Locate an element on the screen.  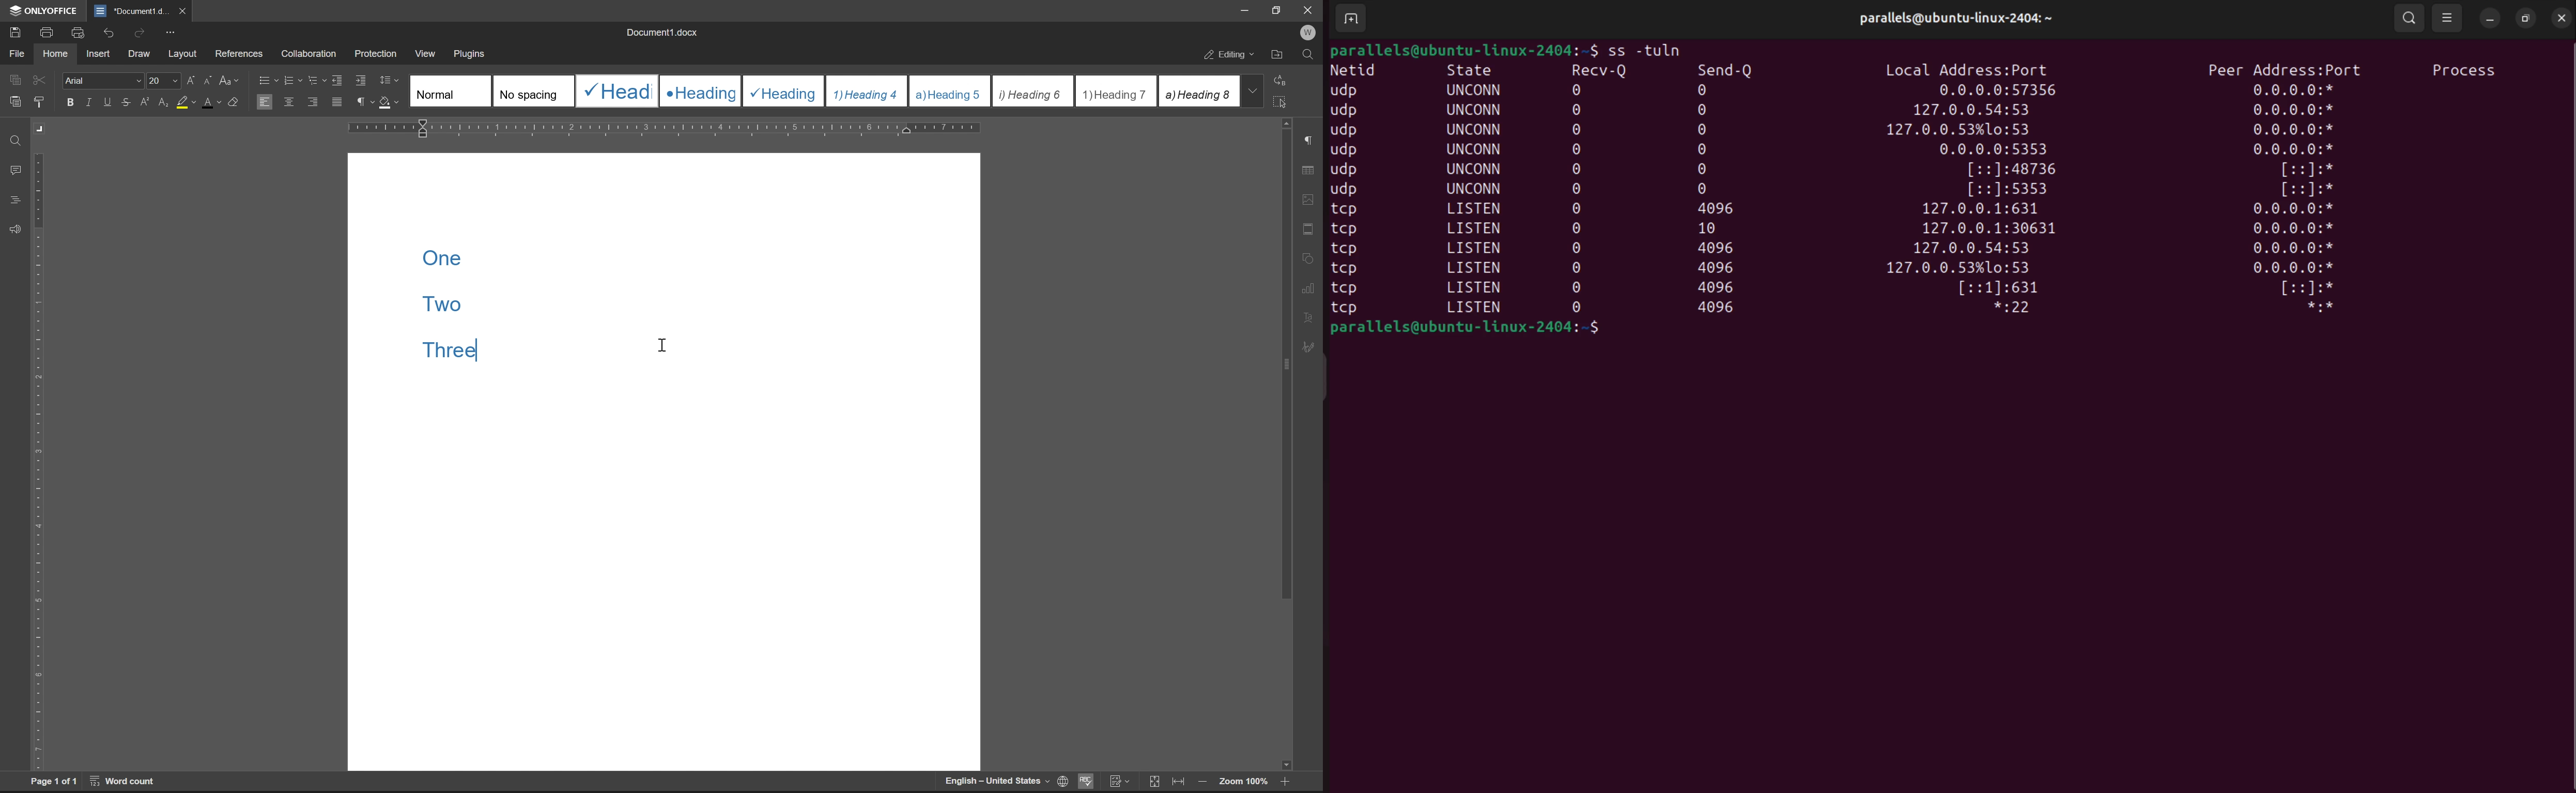
view is located at coordinates (423, 51).